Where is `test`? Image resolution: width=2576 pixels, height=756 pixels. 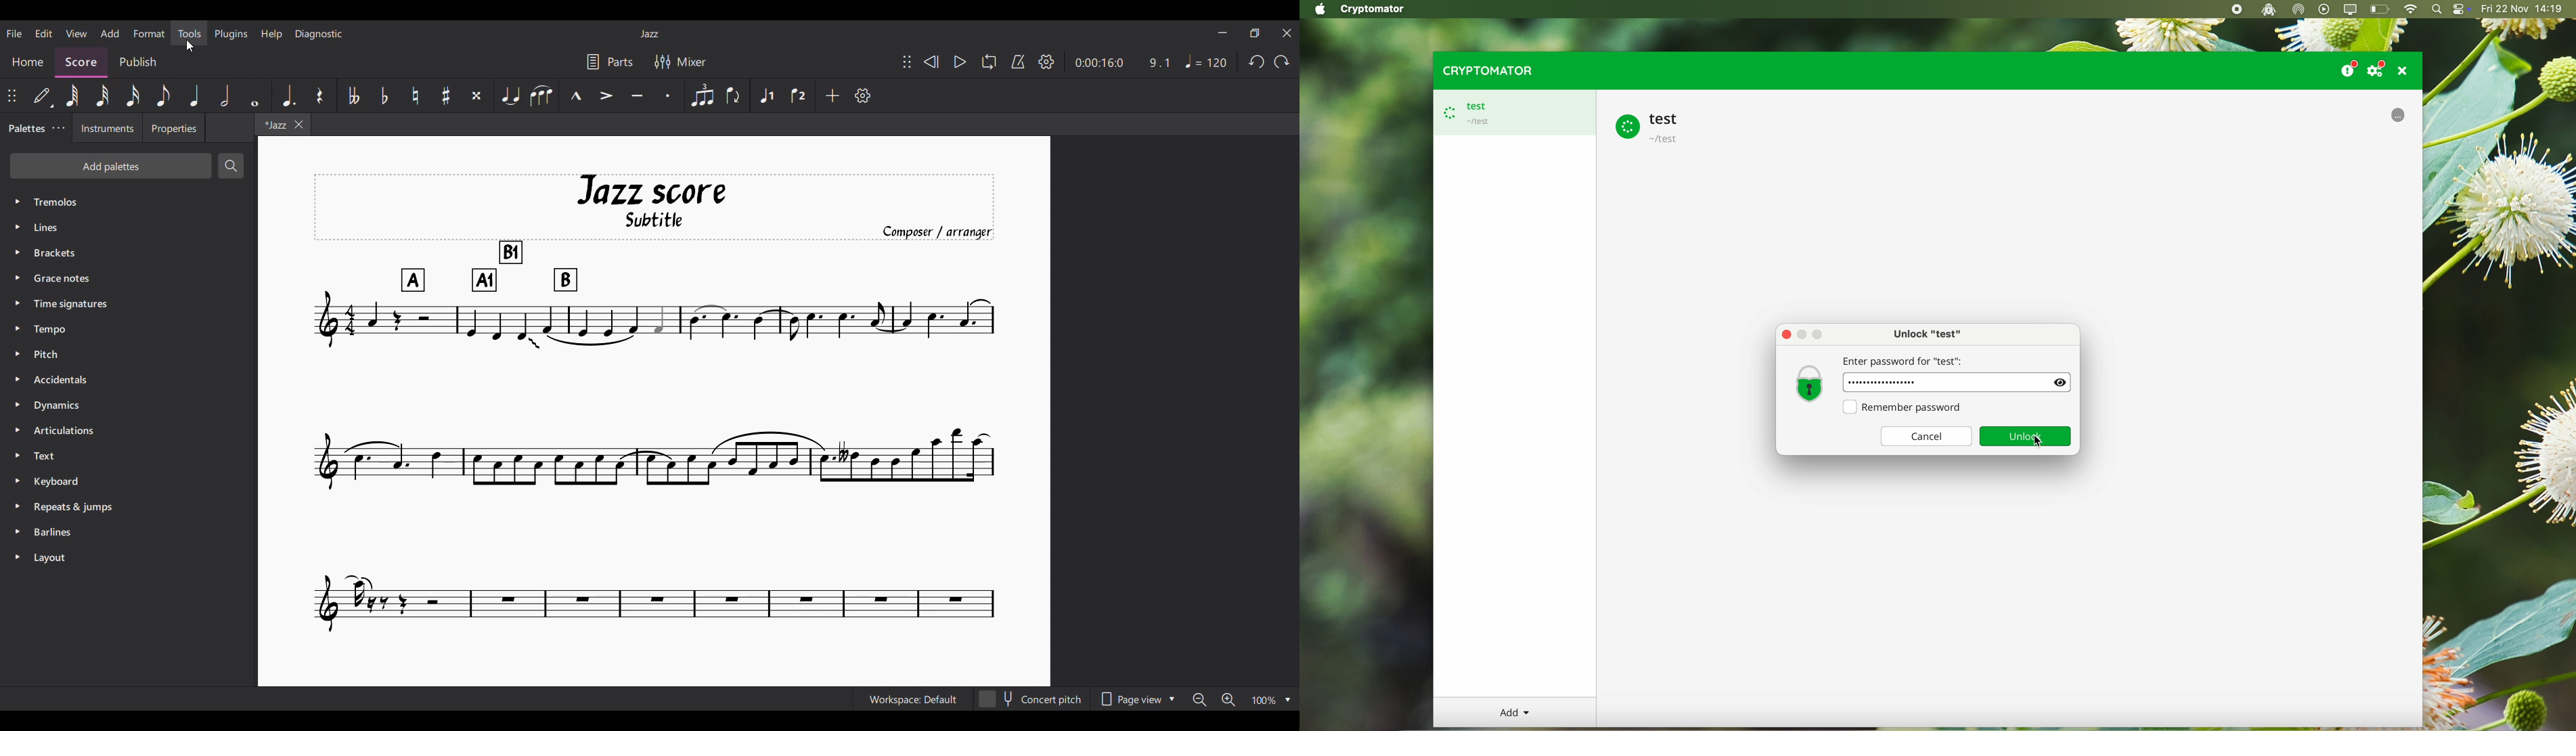 test is located at coordinates (1512, 113).